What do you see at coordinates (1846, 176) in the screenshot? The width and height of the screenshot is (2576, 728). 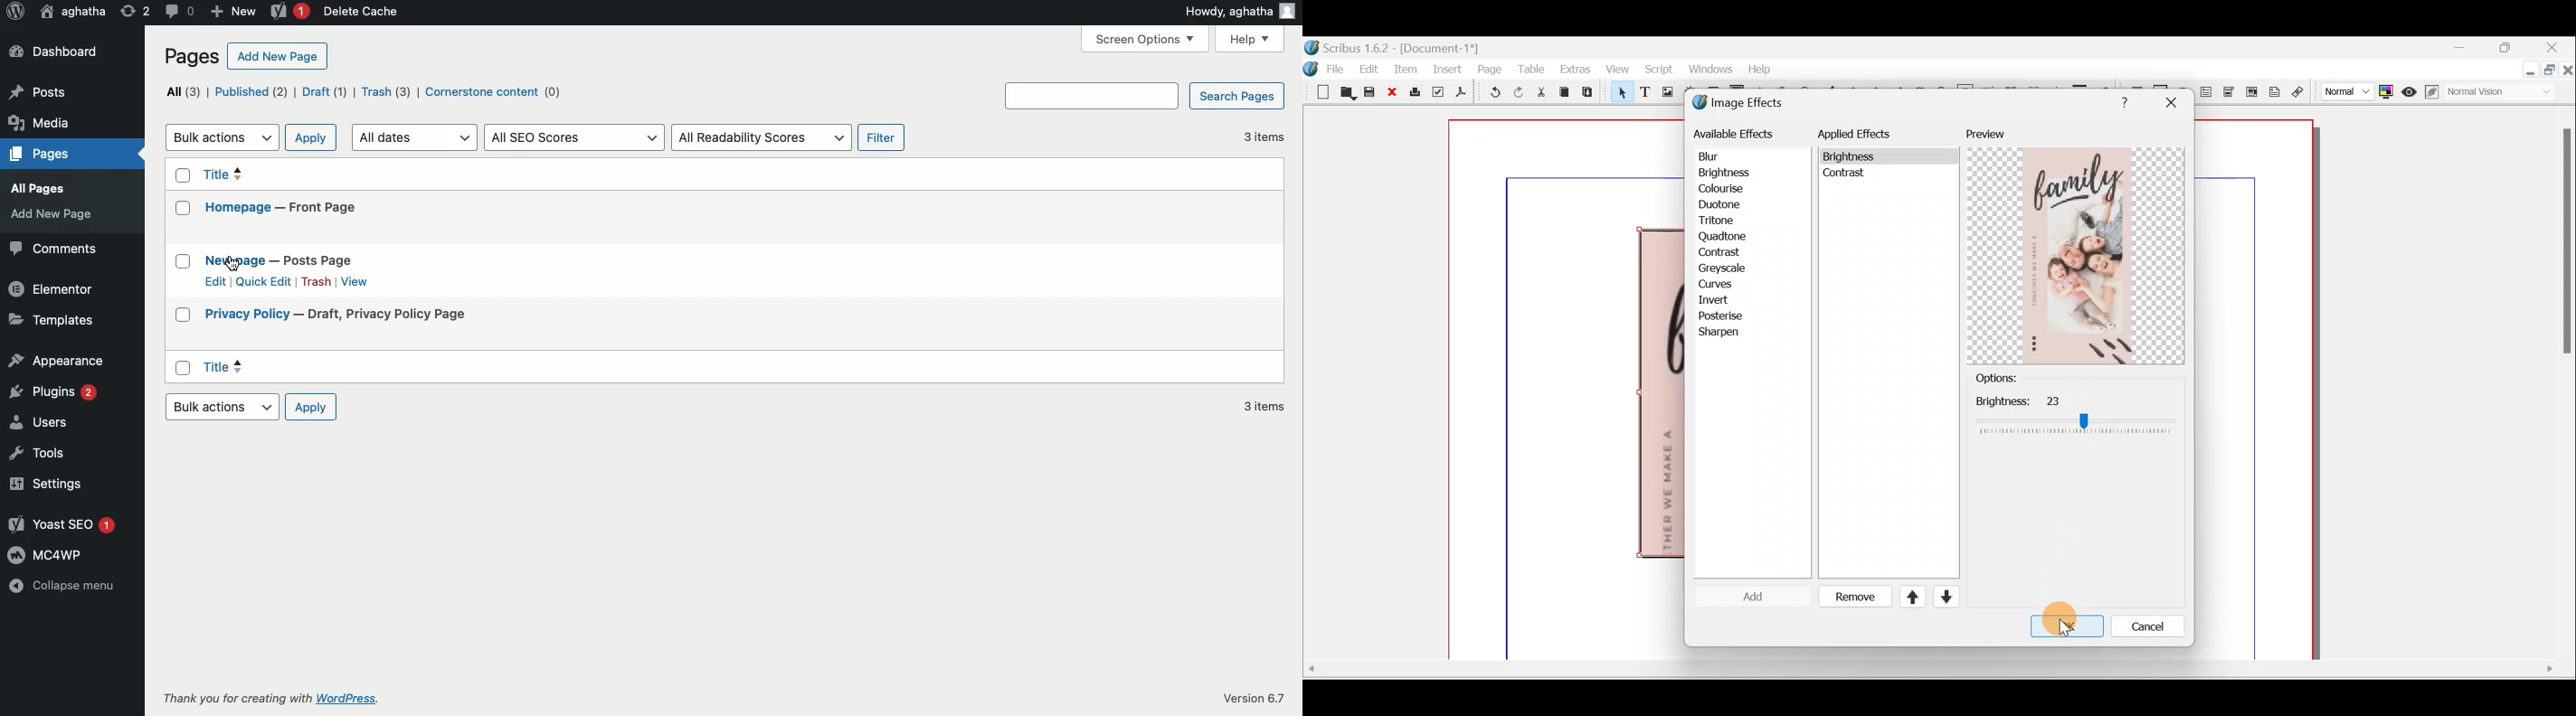 I see `contrast` at bounding box center [1846, 176].